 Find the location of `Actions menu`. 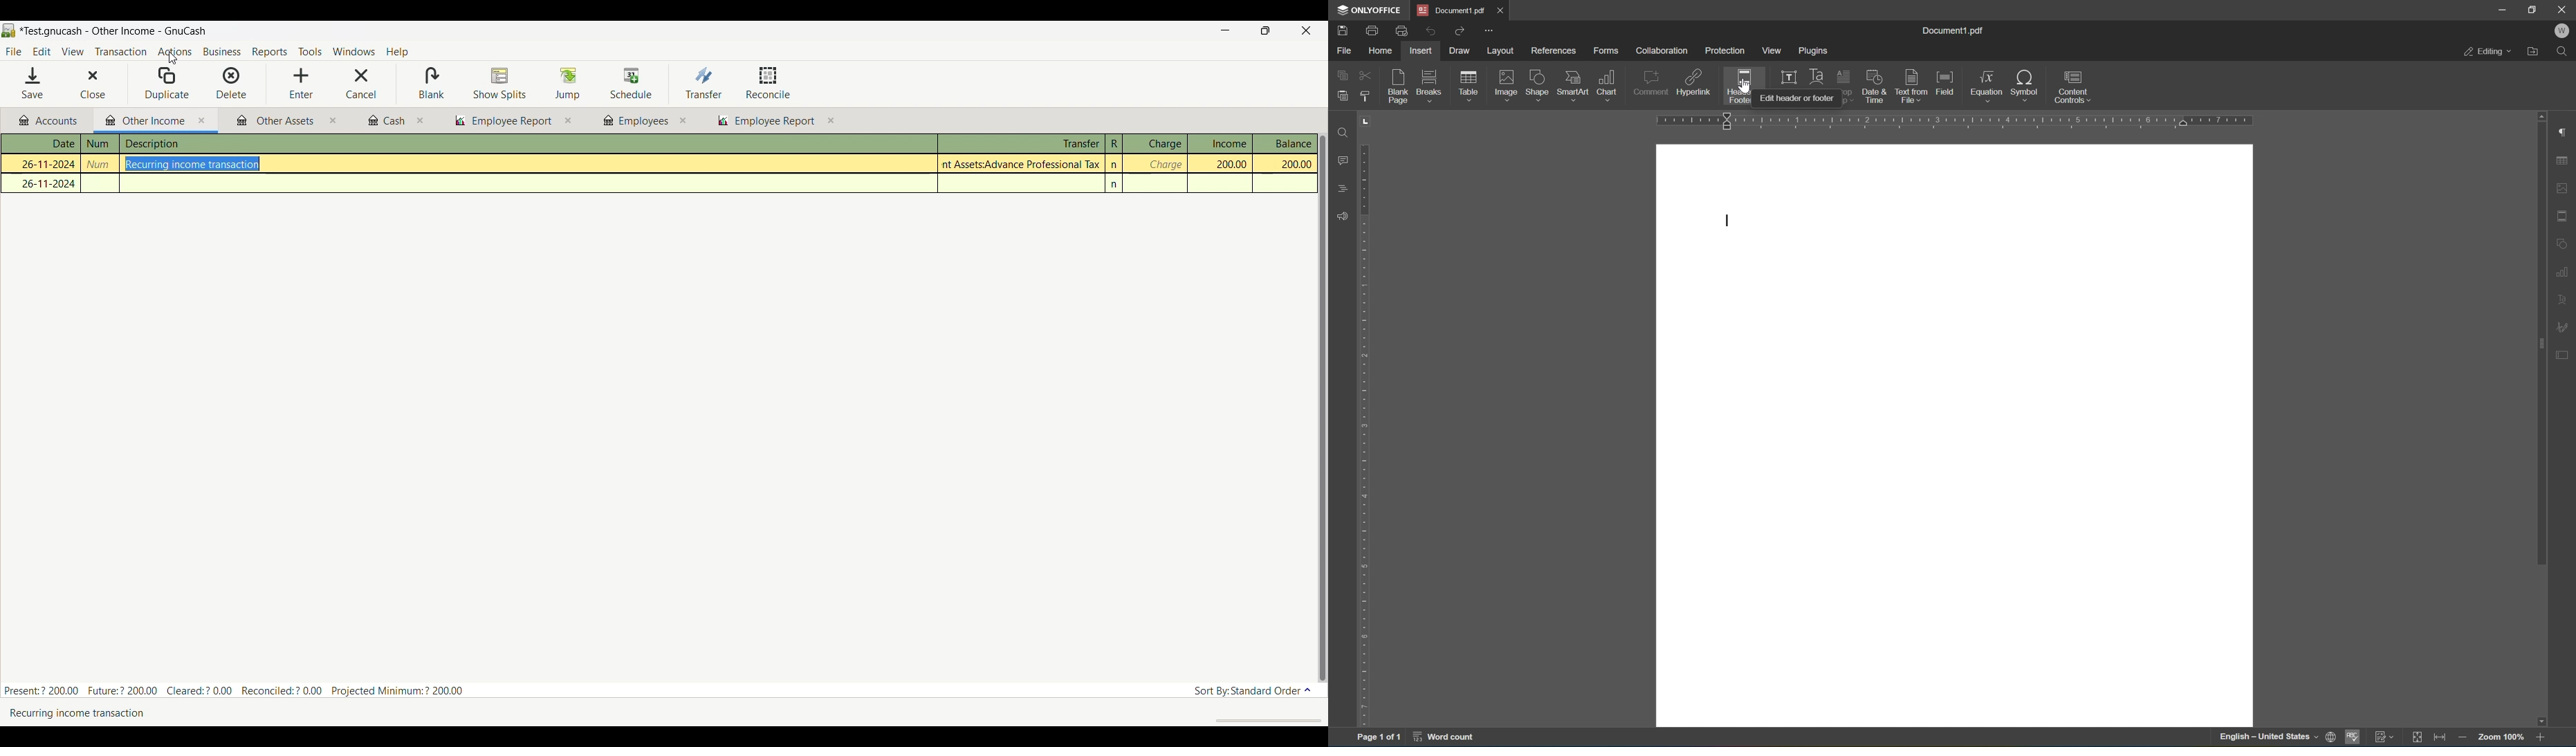

Actions menu is located at coordinates (174, 53).